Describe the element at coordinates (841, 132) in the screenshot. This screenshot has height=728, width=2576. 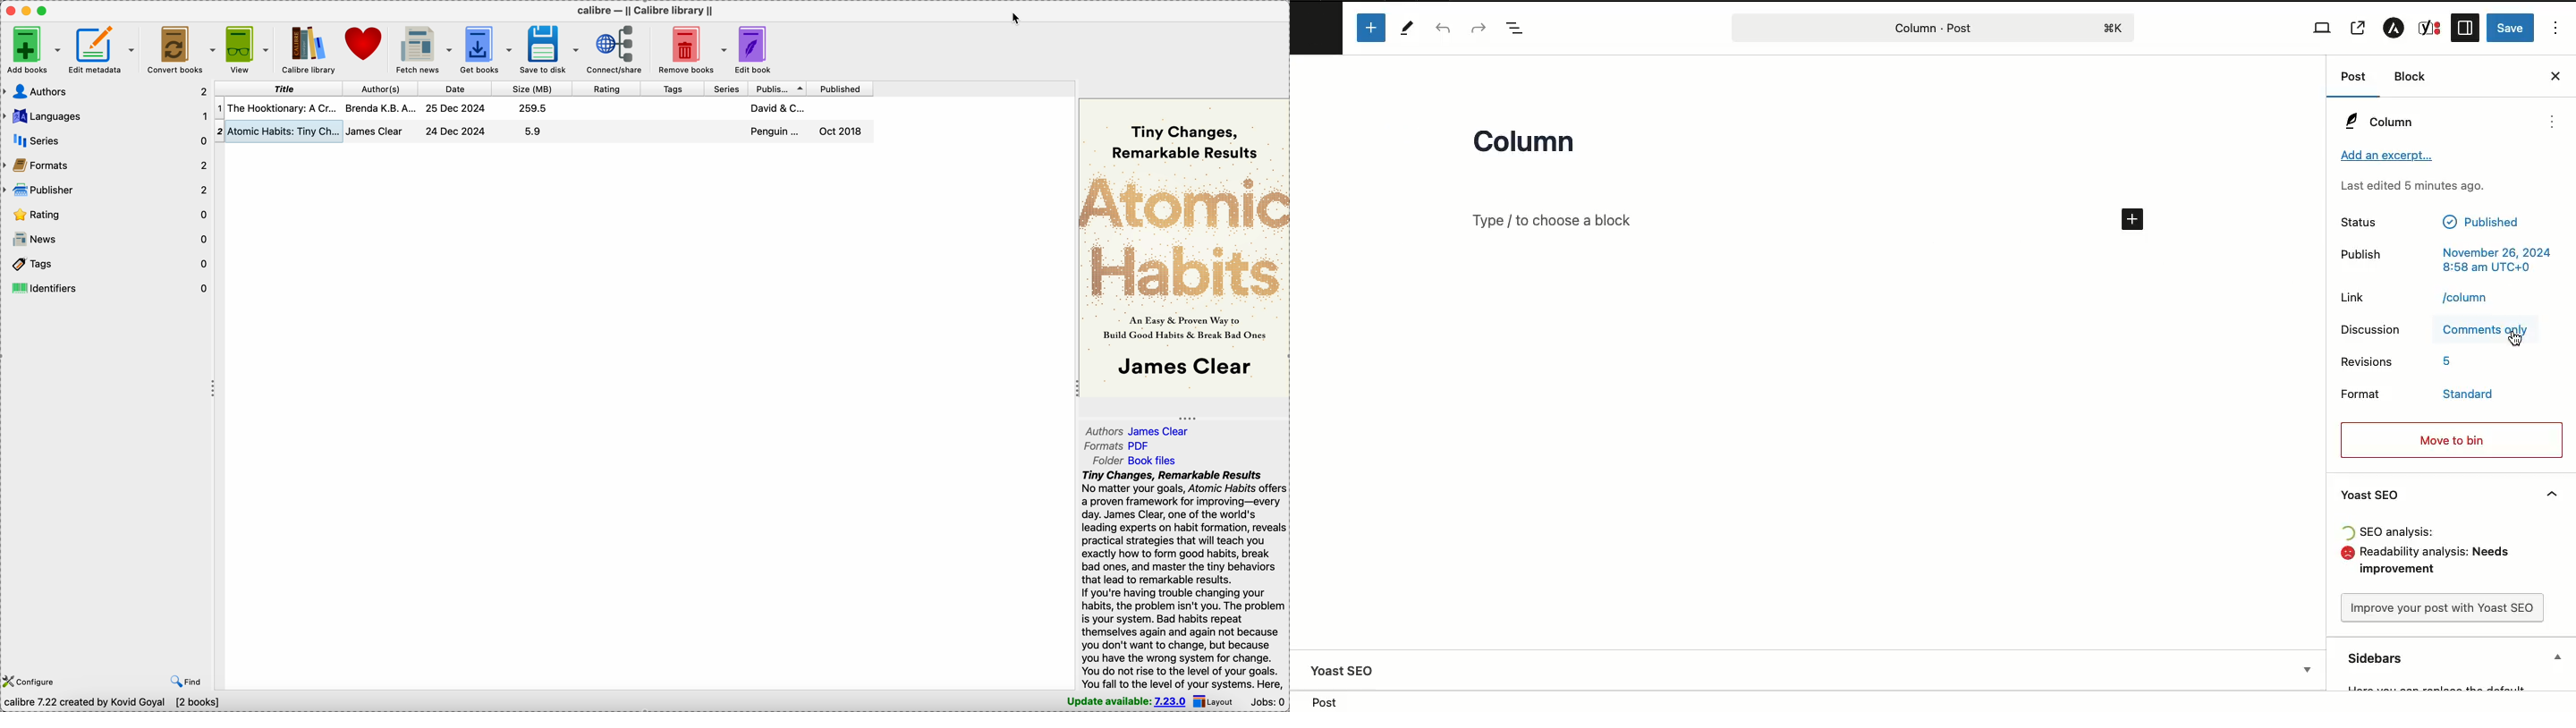
I see `oct 2018` at that location.